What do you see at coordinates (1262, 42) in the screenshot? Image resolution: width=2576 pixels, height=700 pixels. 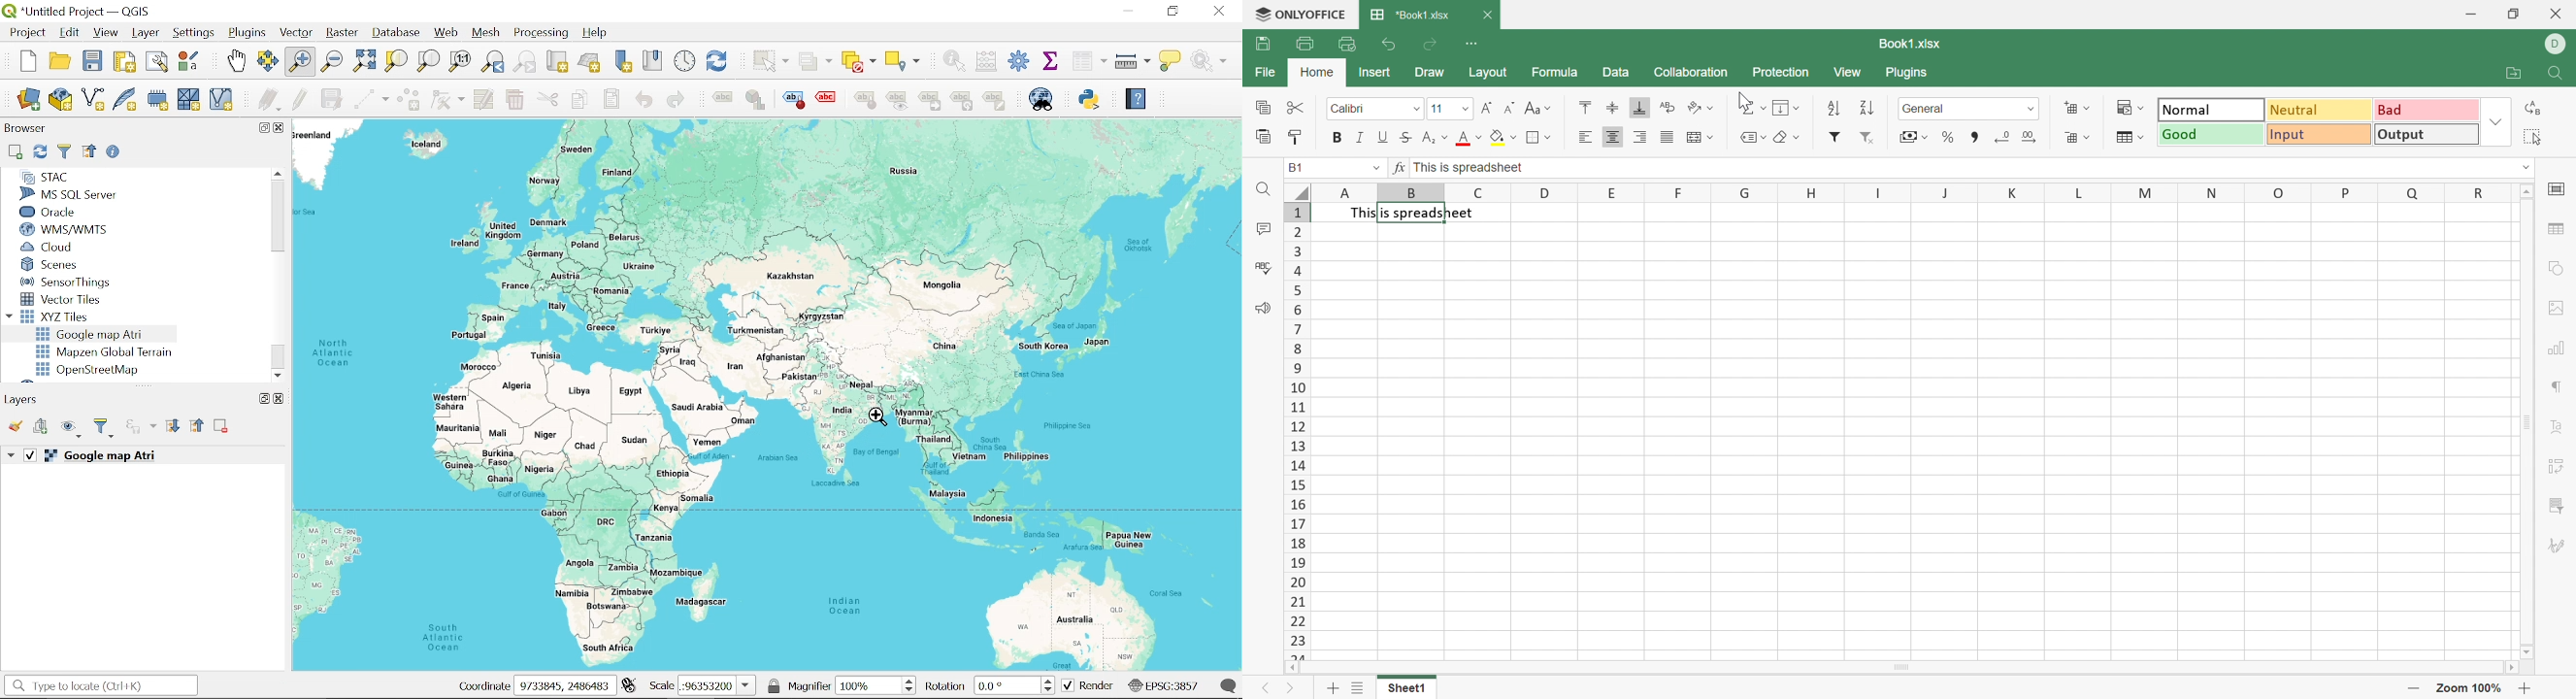 I see `Save` at bounding box center [1262, 42].